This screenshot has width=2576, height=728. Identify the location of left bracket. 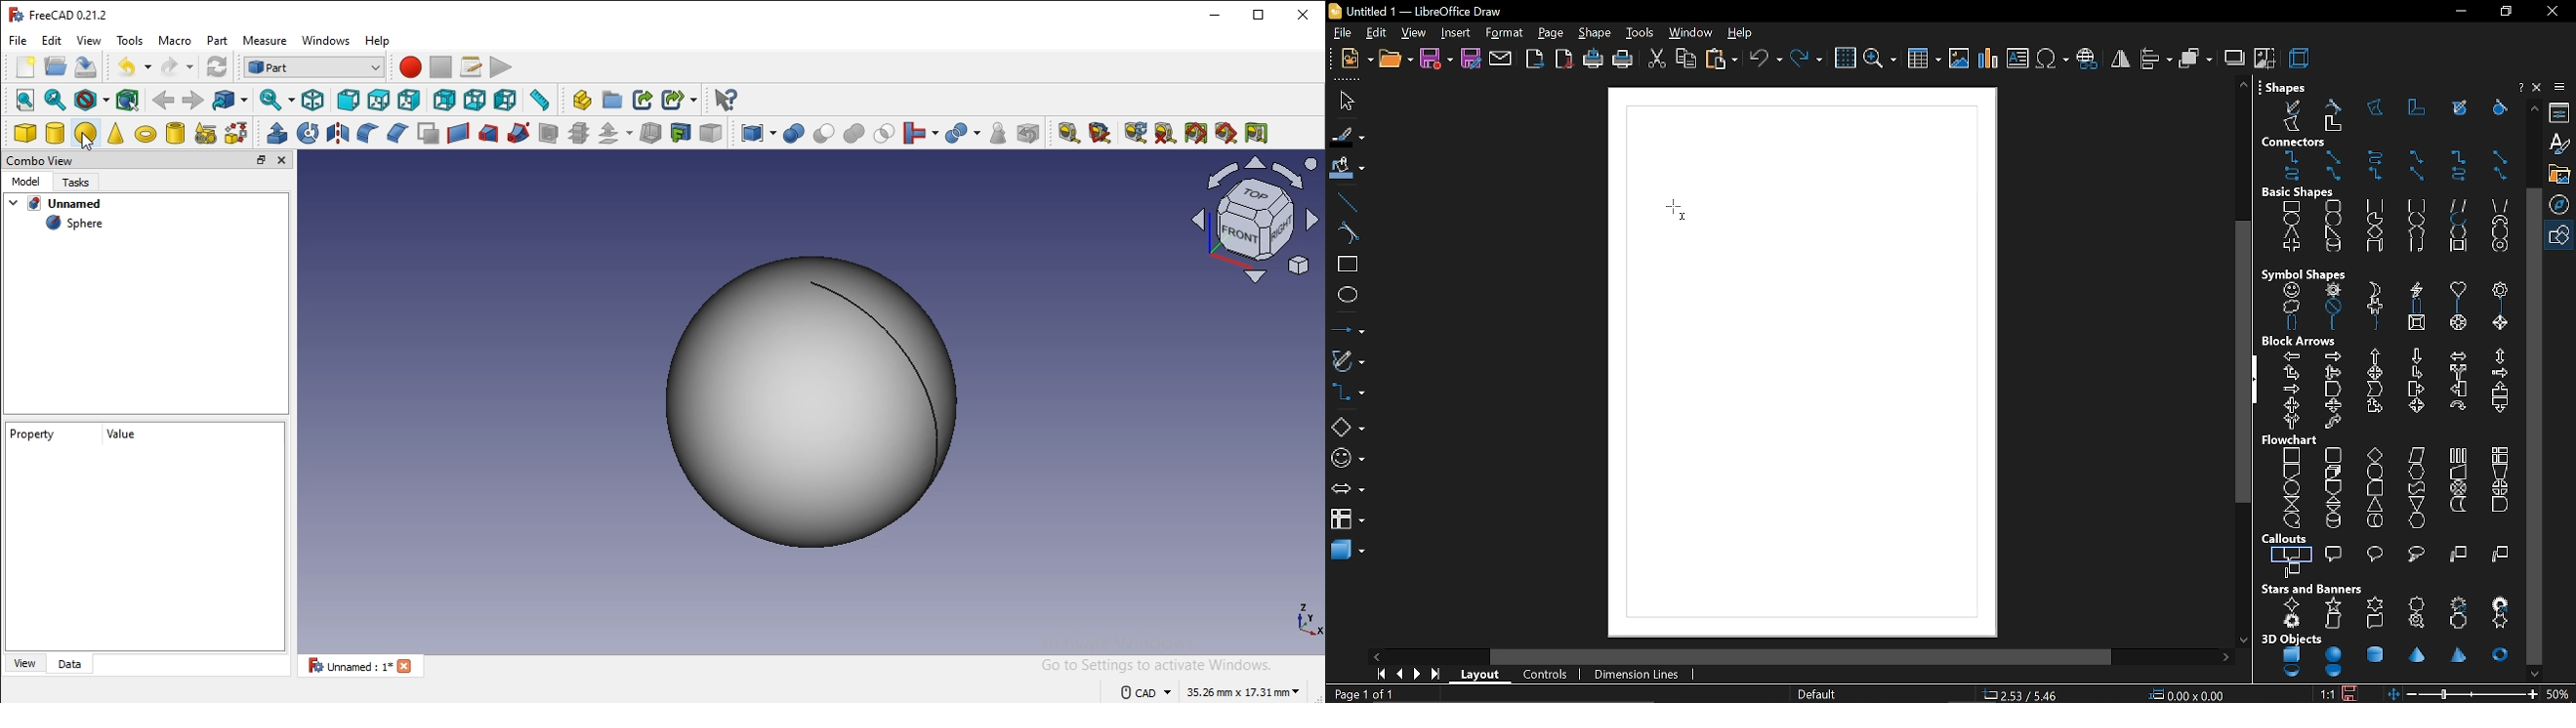
(2458, 308).